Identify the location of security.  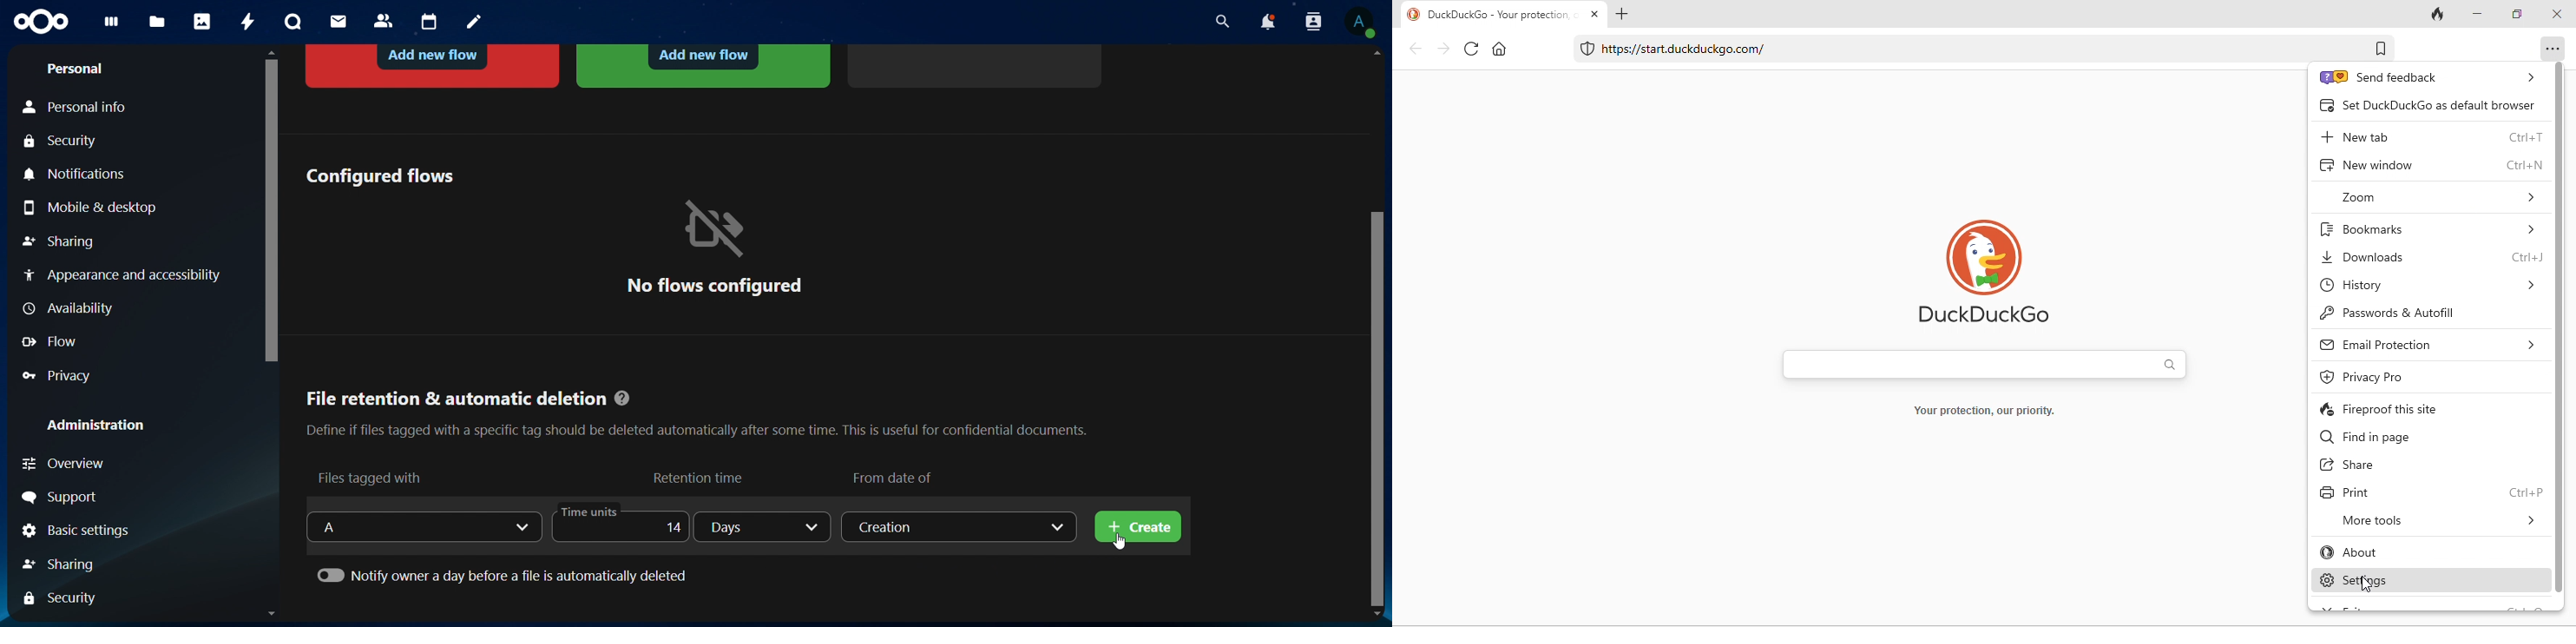
(65, 142).